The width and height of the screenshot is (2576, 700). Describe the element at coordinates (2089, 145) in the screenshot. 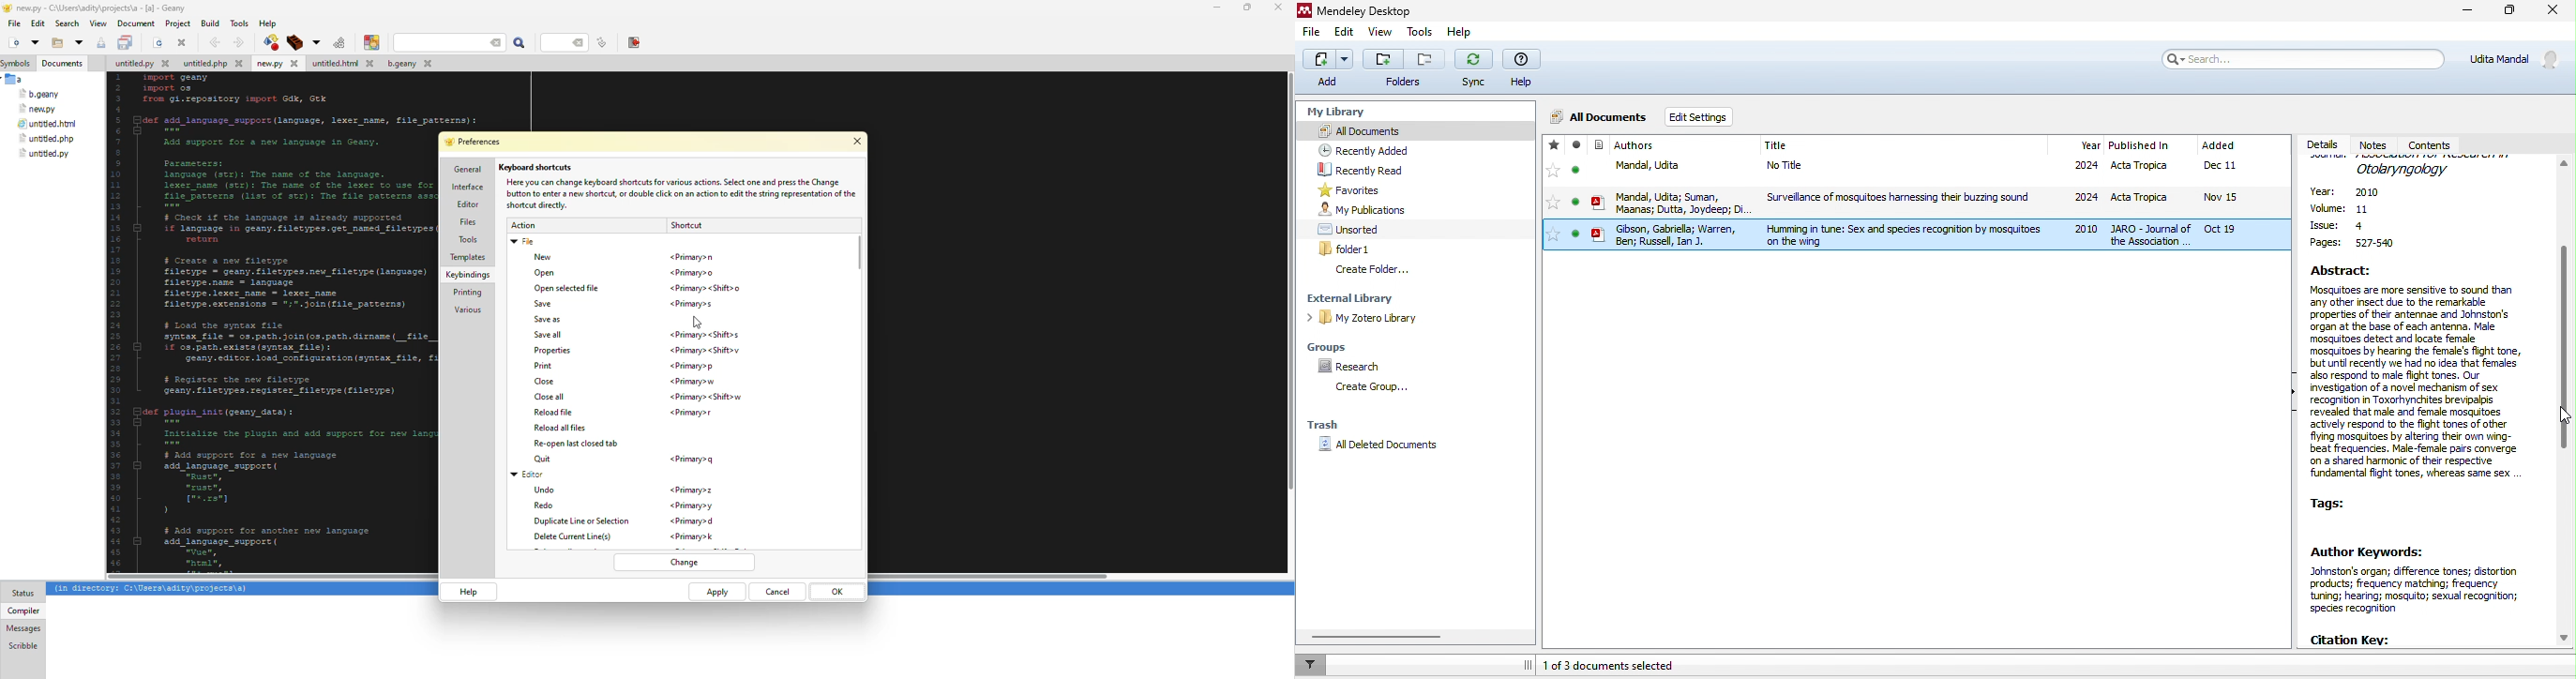

I see `year` at that location.